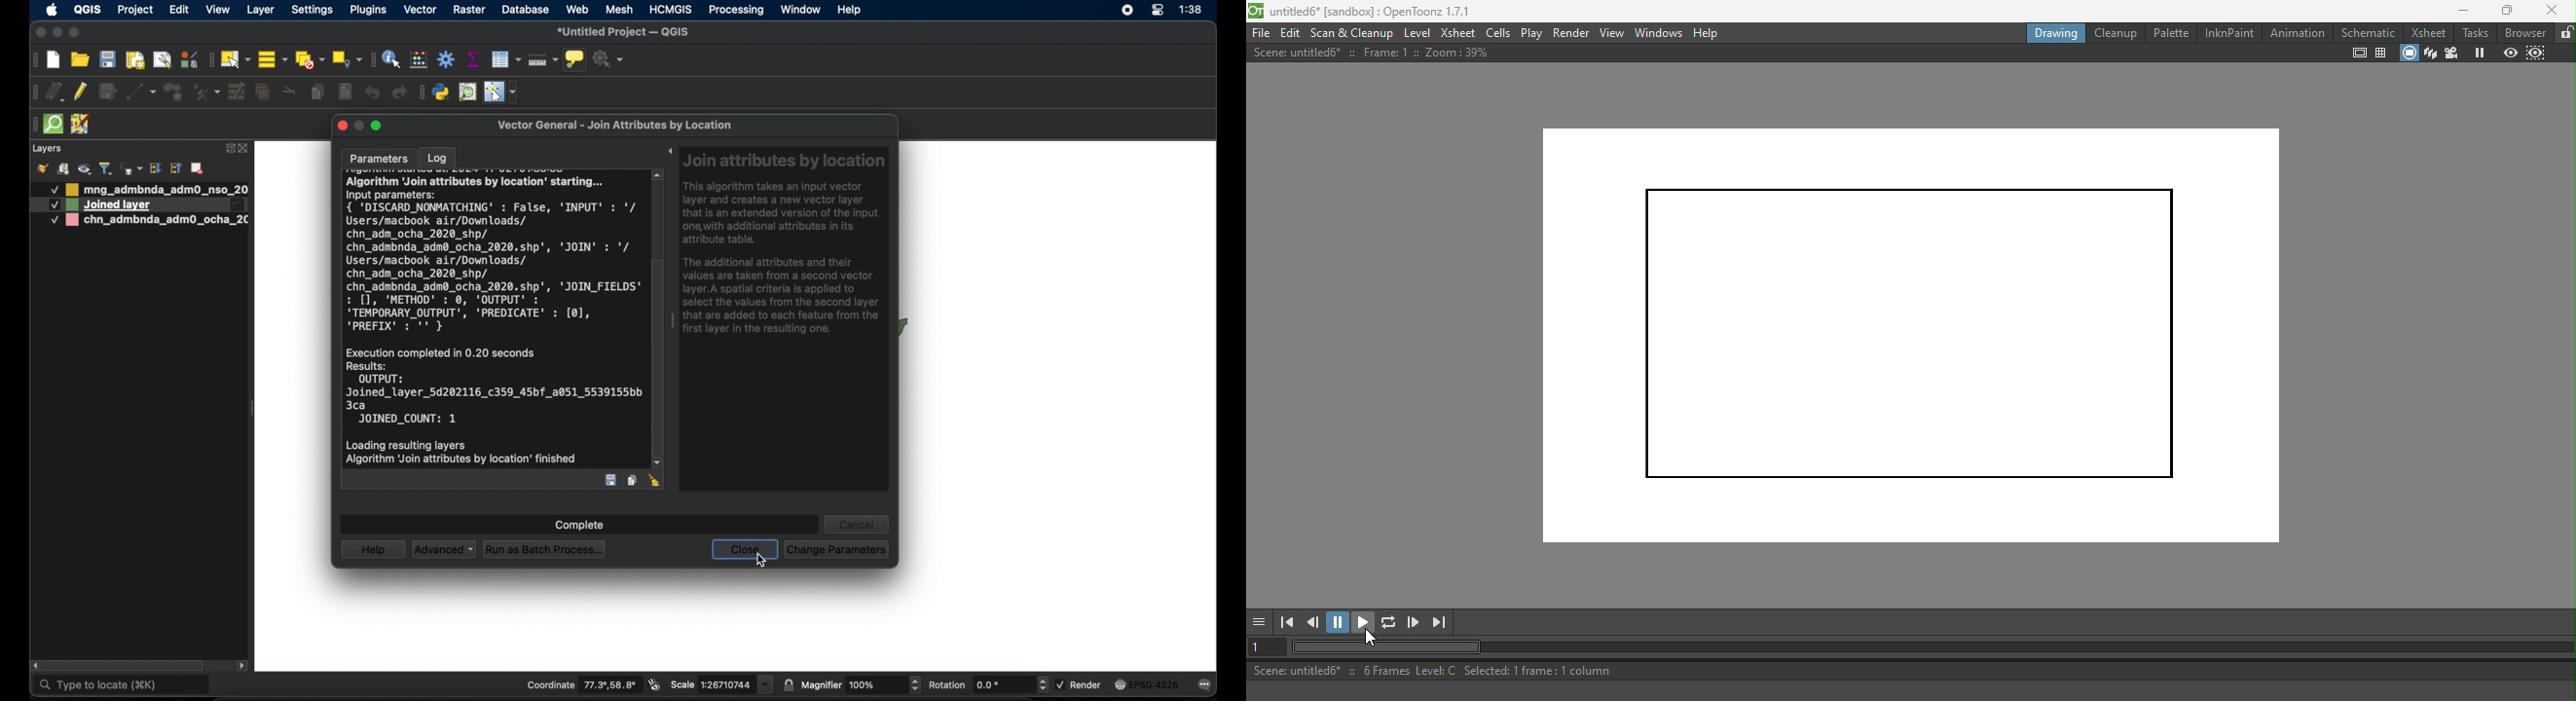 This screenshot has height=728, width=2576. What do you see at coordinates (208, 60) in the screenshot?
I see `selection toolbar` at bounding box center [208, 60].